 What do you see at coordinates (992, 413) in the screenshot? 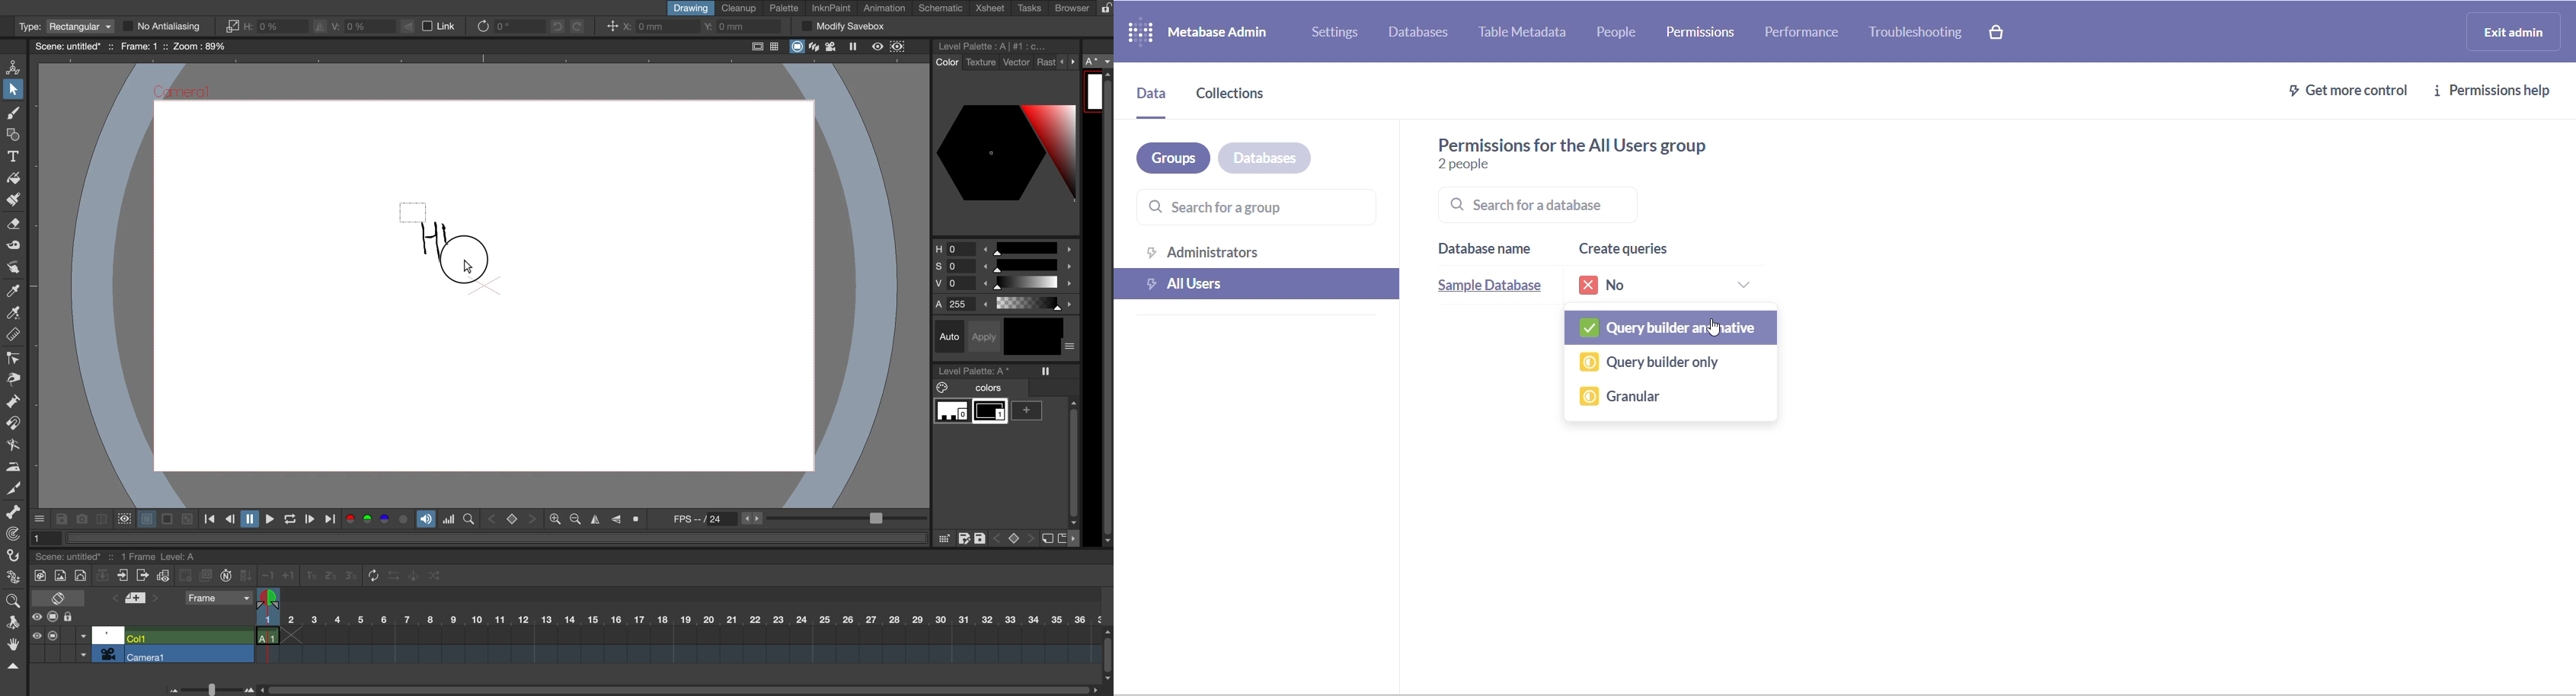
I see `color 1` at bounding box center [992, 413].